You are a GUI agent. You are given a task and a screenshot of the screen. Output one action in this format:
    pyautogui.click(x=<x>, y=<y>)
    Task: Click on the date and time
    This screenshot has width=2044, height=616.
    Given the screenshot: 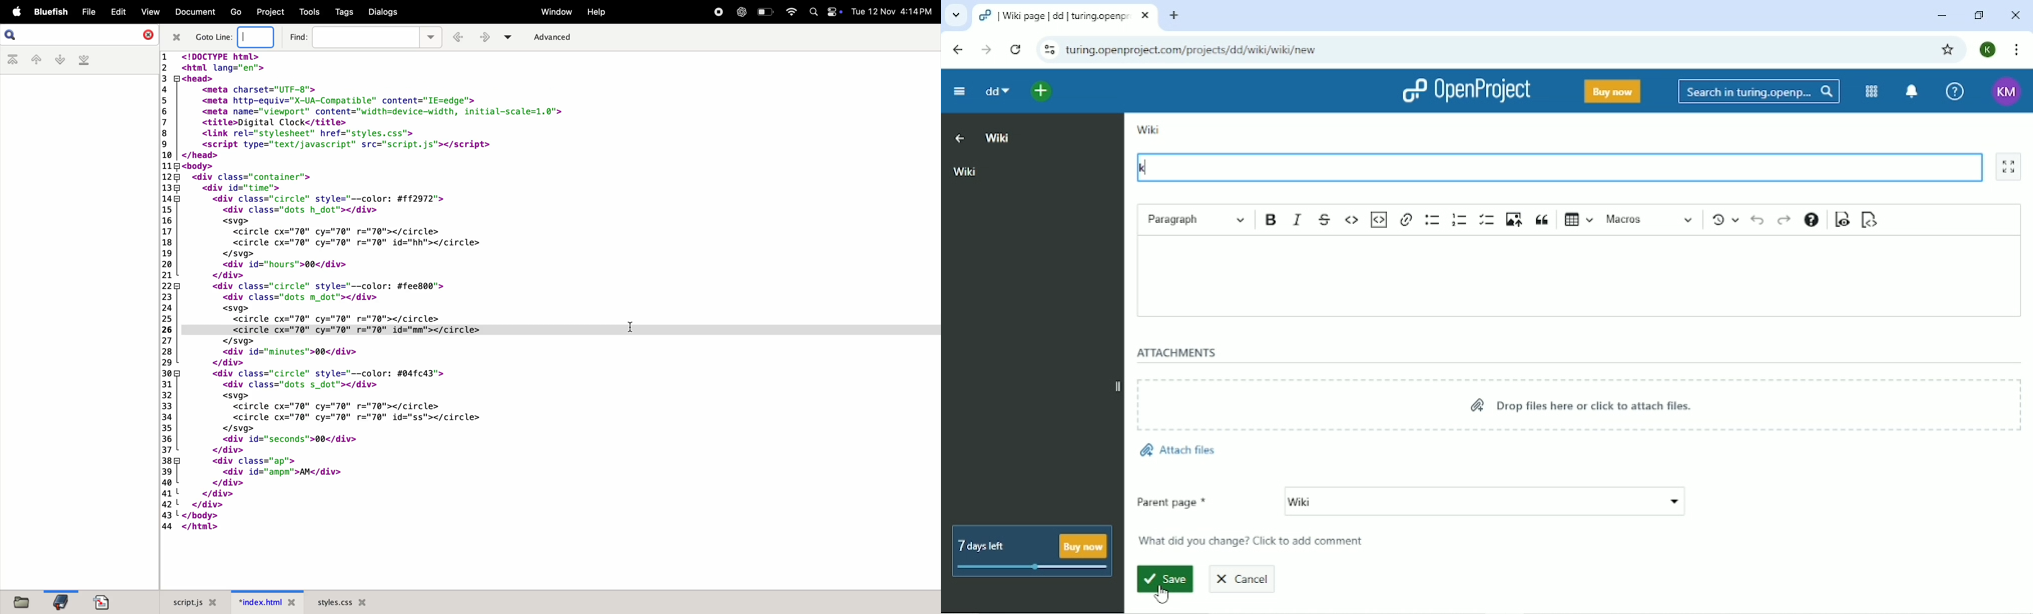 What is the action you would take?
    pyautogui.click(x=895, y=12)
    